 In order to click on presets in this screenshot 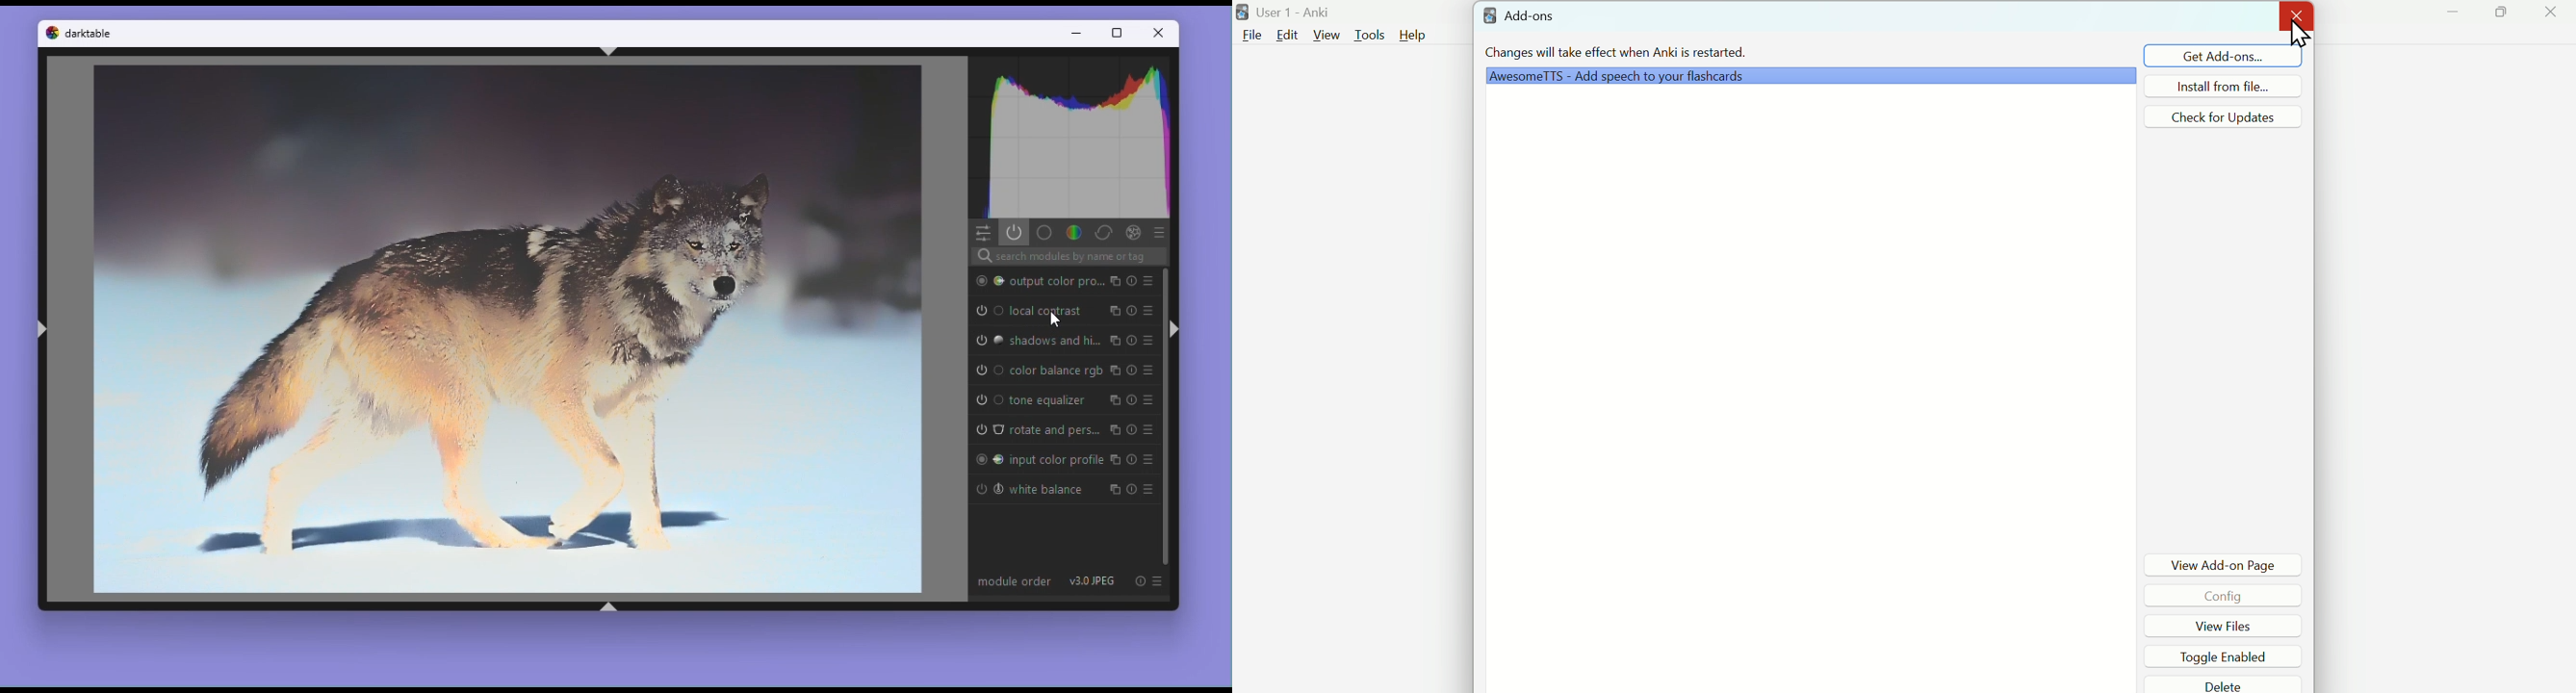, I will do `click(1146, 371)`.